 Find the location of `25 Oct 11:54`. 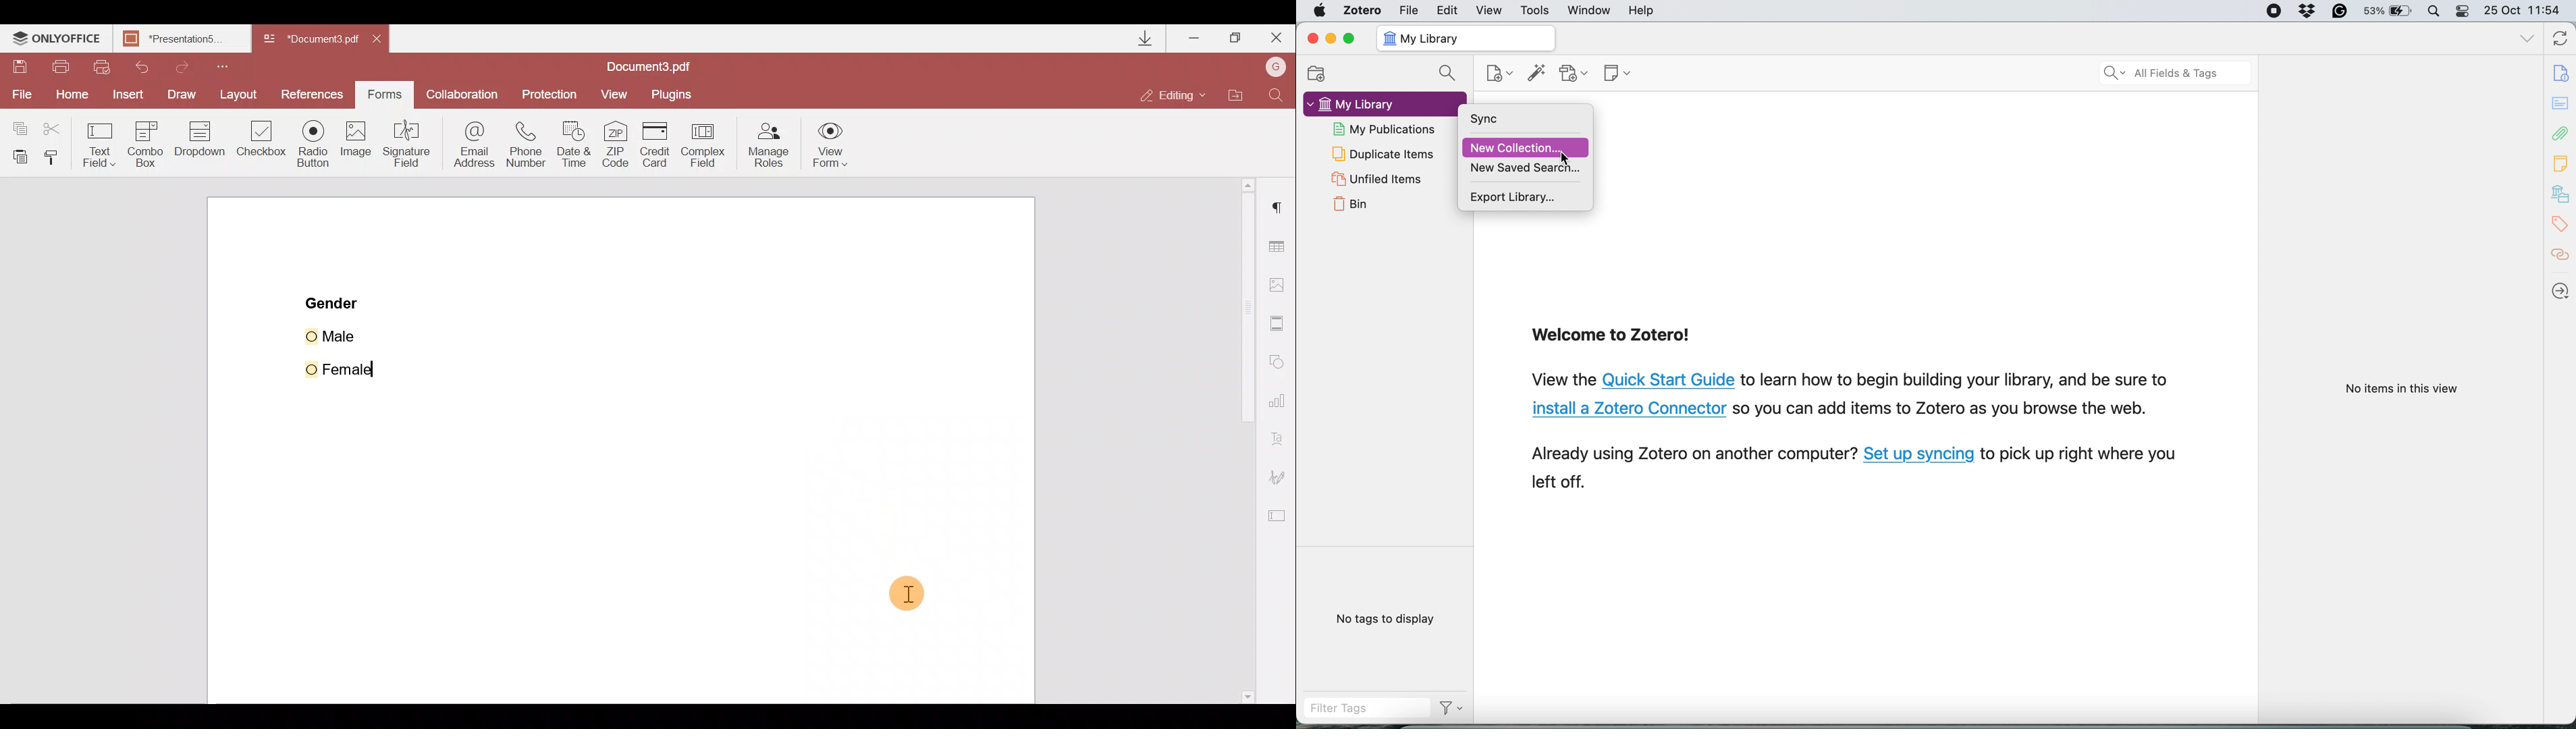

25 Oct 11:54 is located at coordinates (2528, 10).